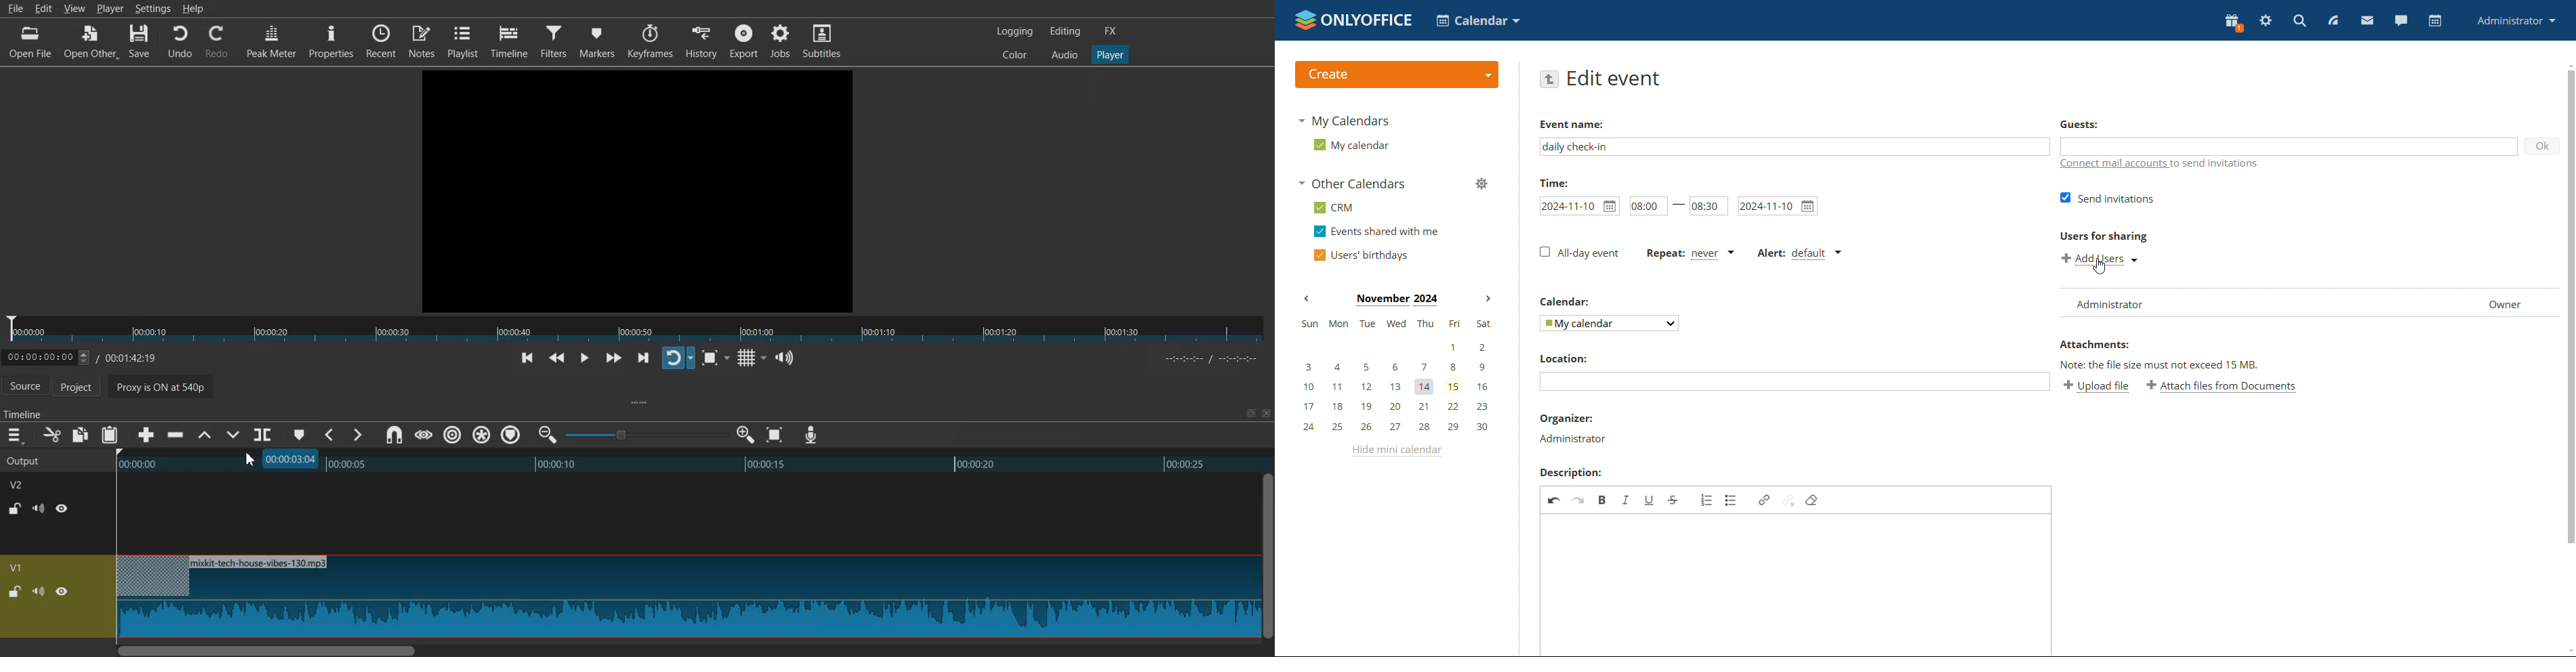 This screenshot has width=2576, height=672. What do you see at coordinates (91, 42) in the screenshot?
I see `Open Other` at bounding box center [91, 42].